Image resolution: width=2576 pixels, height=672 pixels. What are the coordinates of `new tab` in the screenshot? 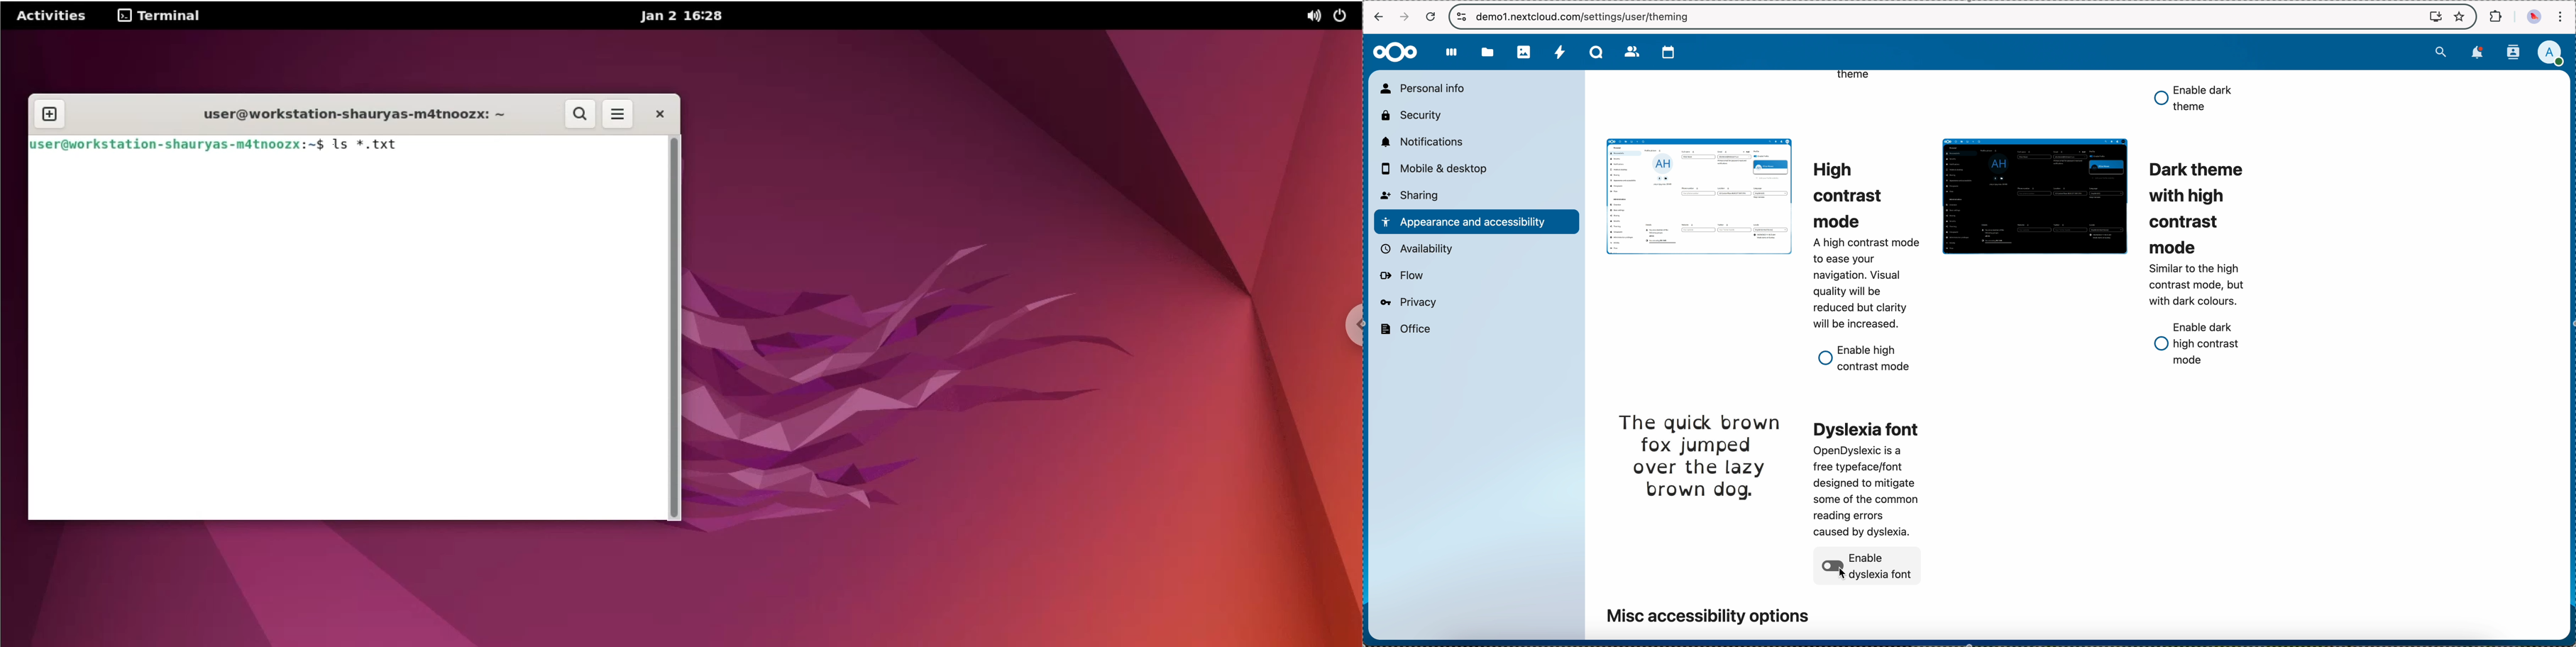 It's located at (52, 112).